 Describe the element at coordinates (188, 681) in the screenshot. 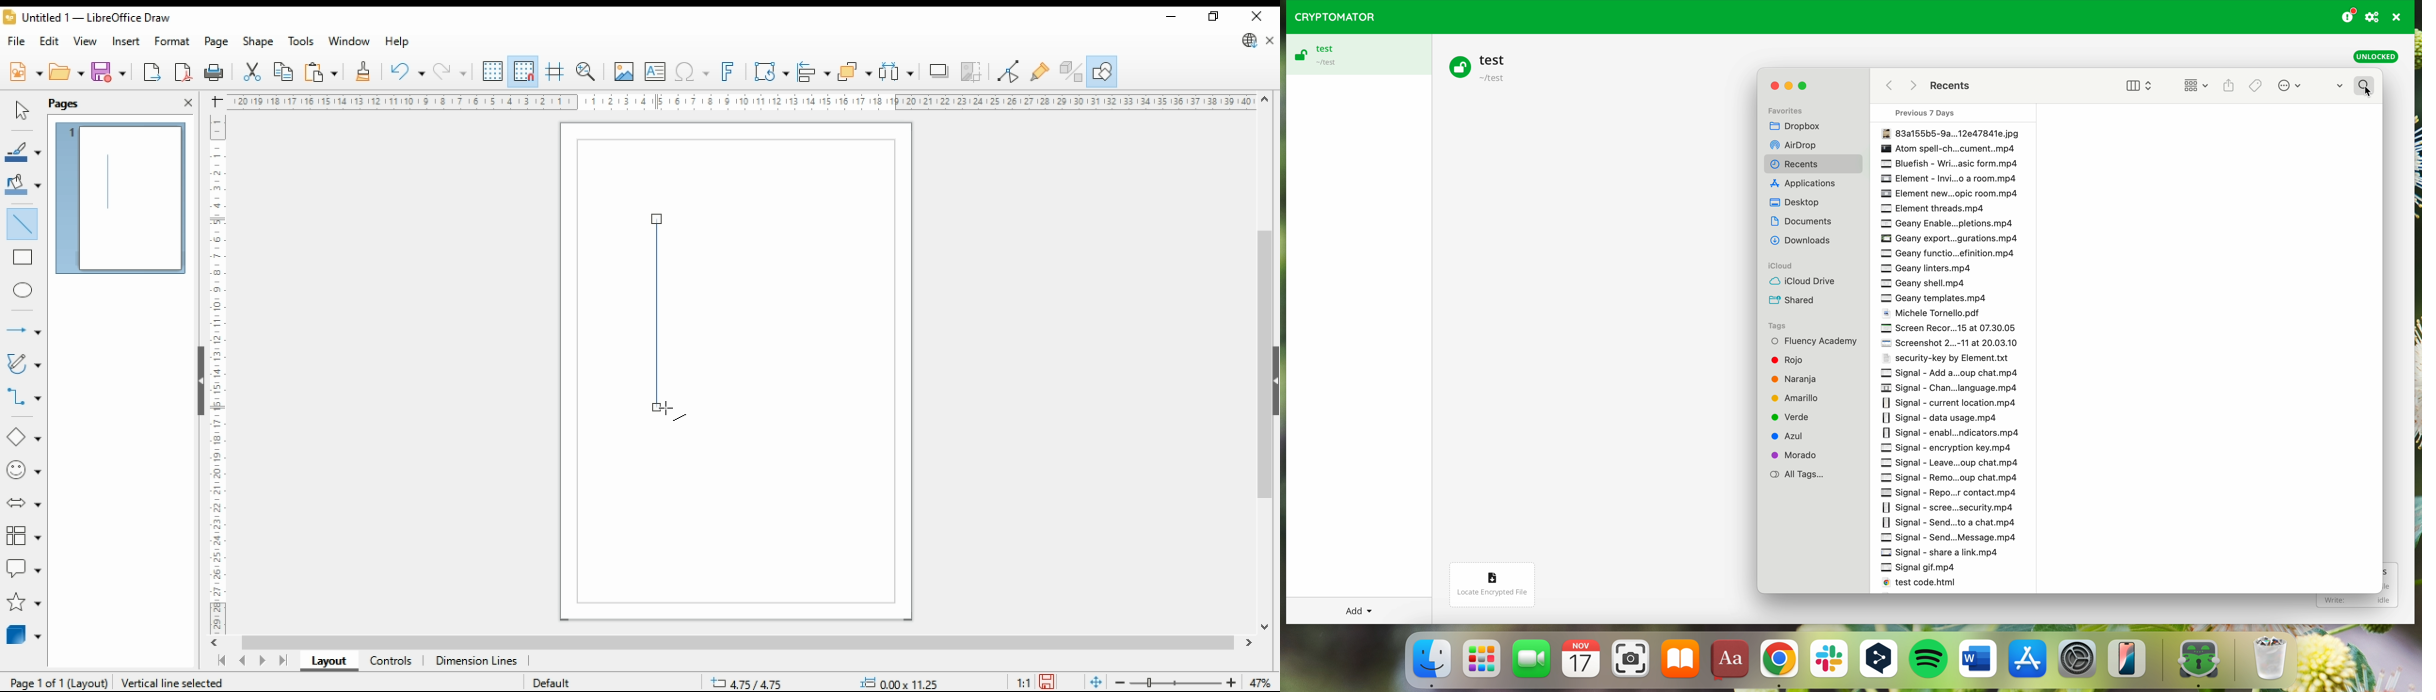

I see `Vertical line selected` at that location.